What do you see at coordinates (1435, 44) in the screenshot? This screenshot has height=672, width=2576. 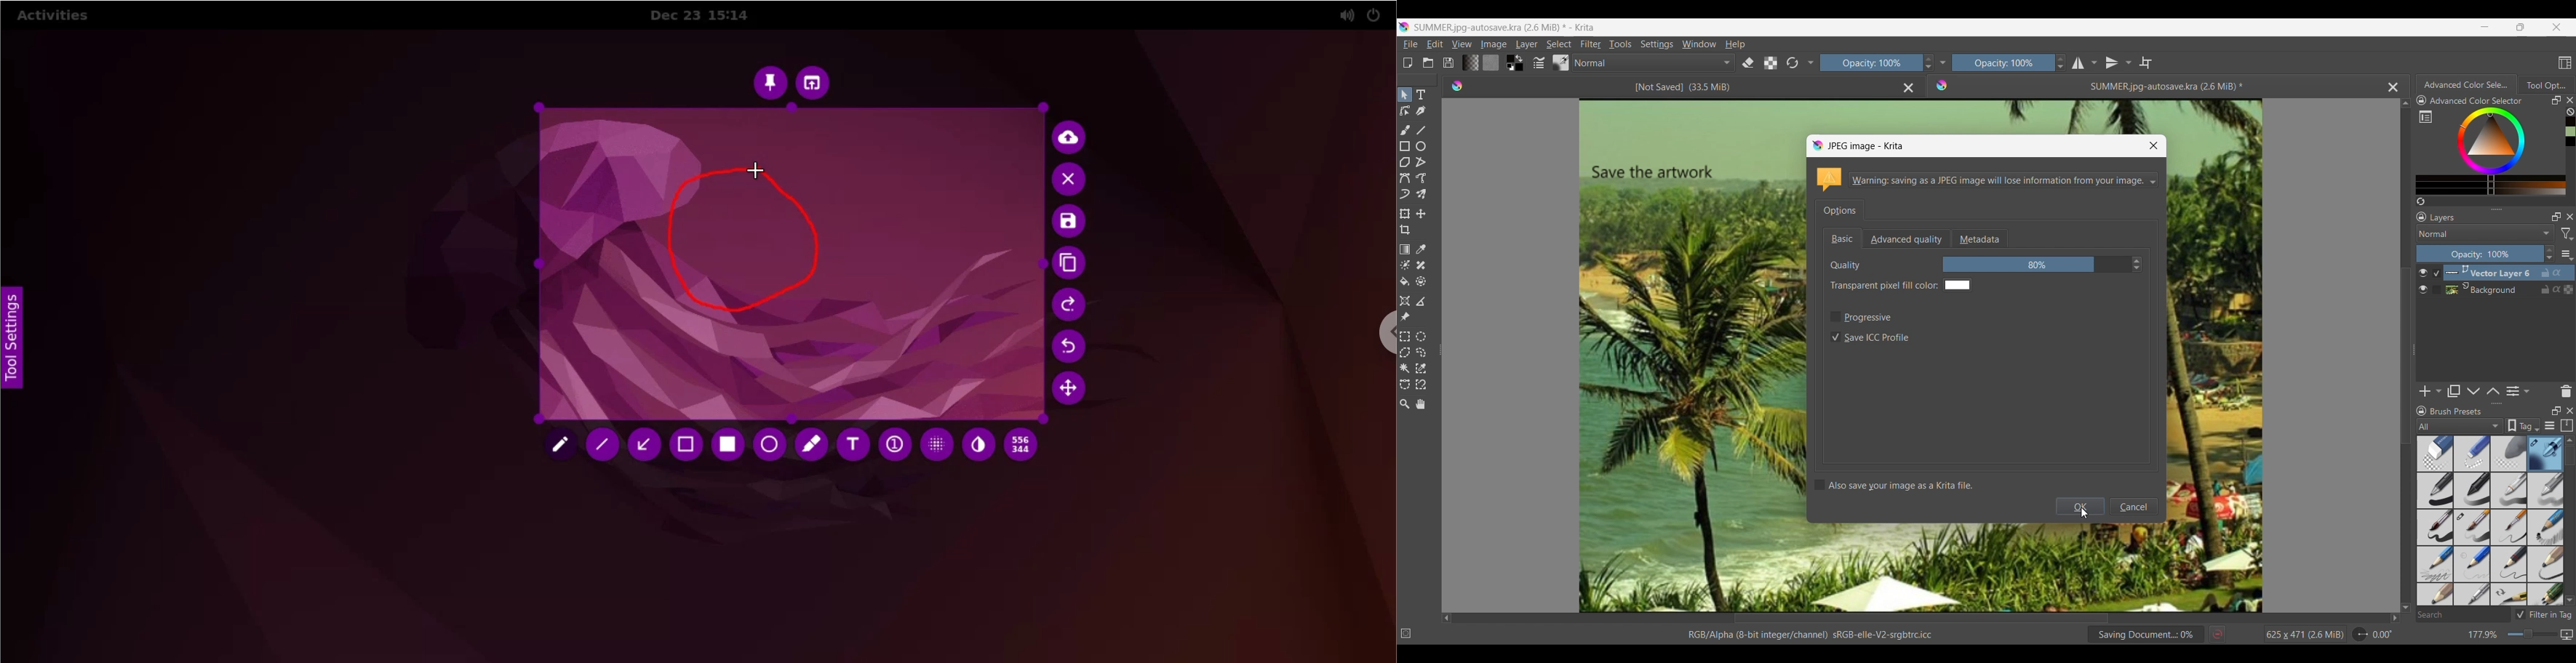 I see `Edit` at bounding box center [1435, 44].